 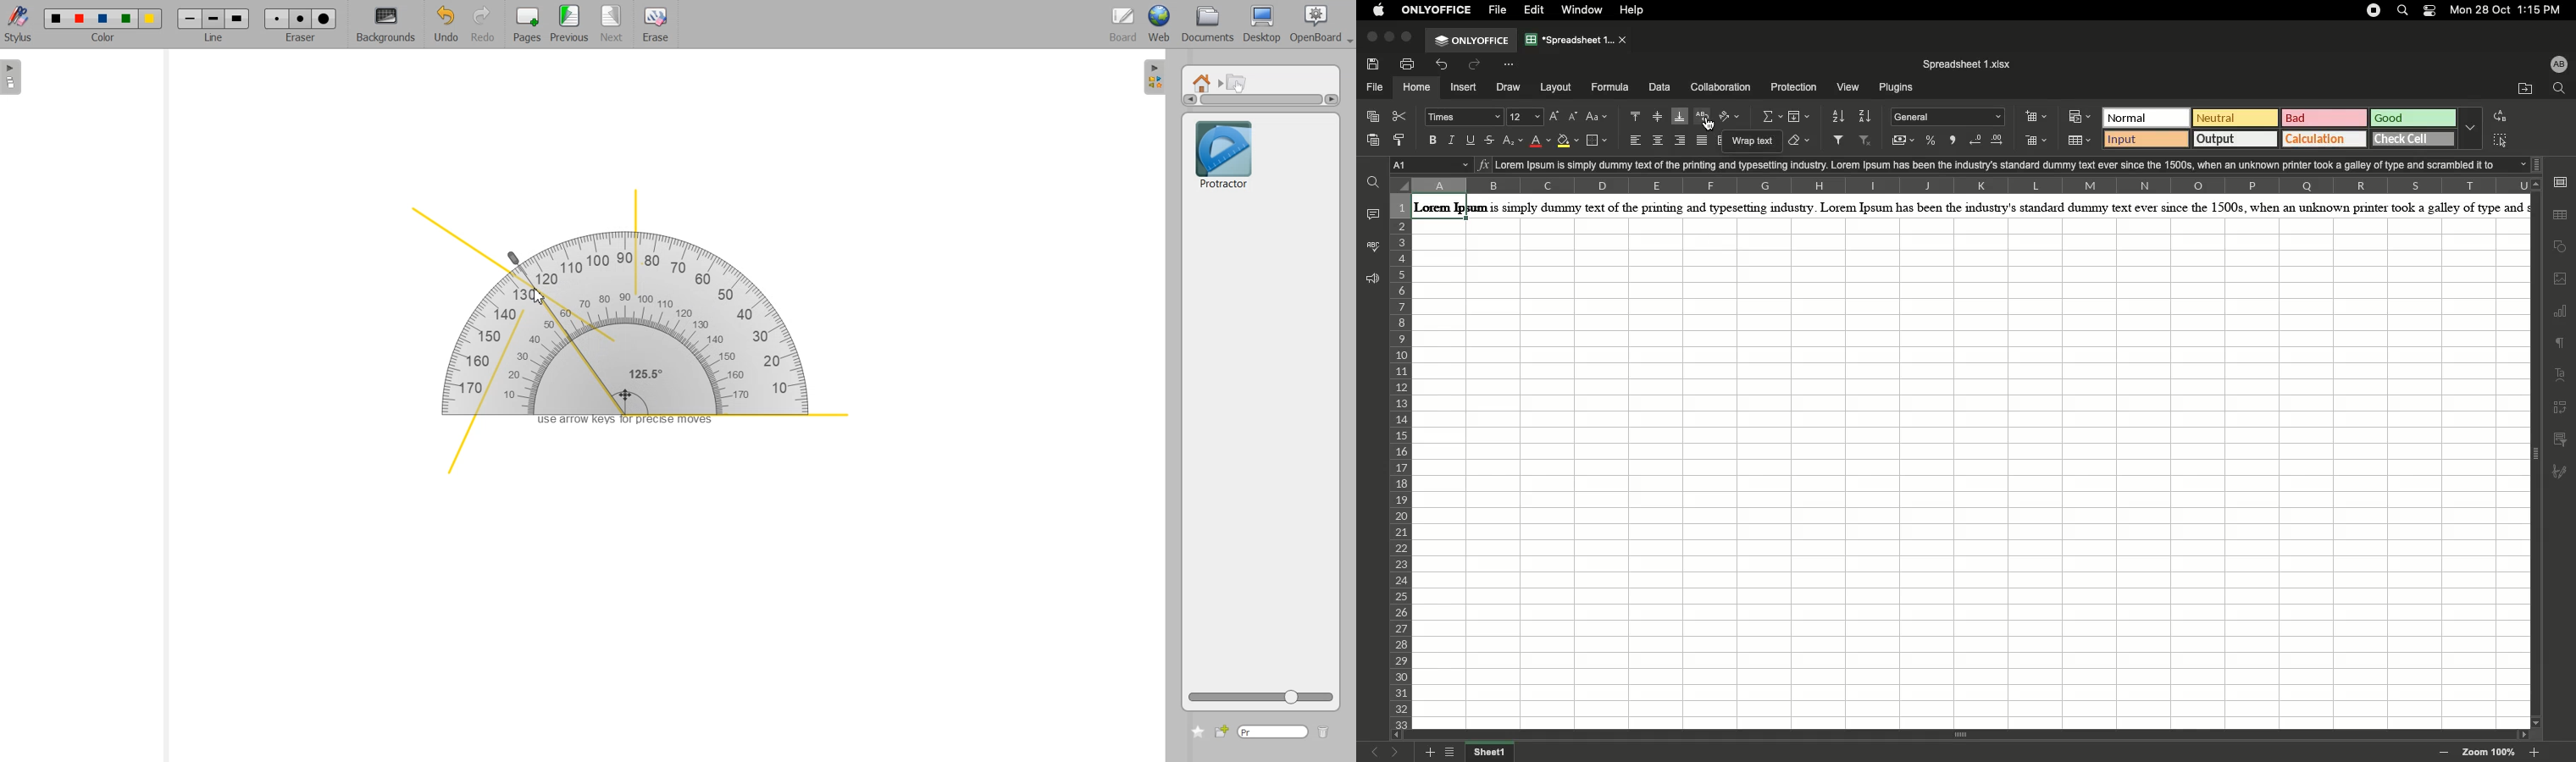 What do you see at coordinates (443, 25) in the screenshot?
I see `Undo` at bounding box center [443, 25].